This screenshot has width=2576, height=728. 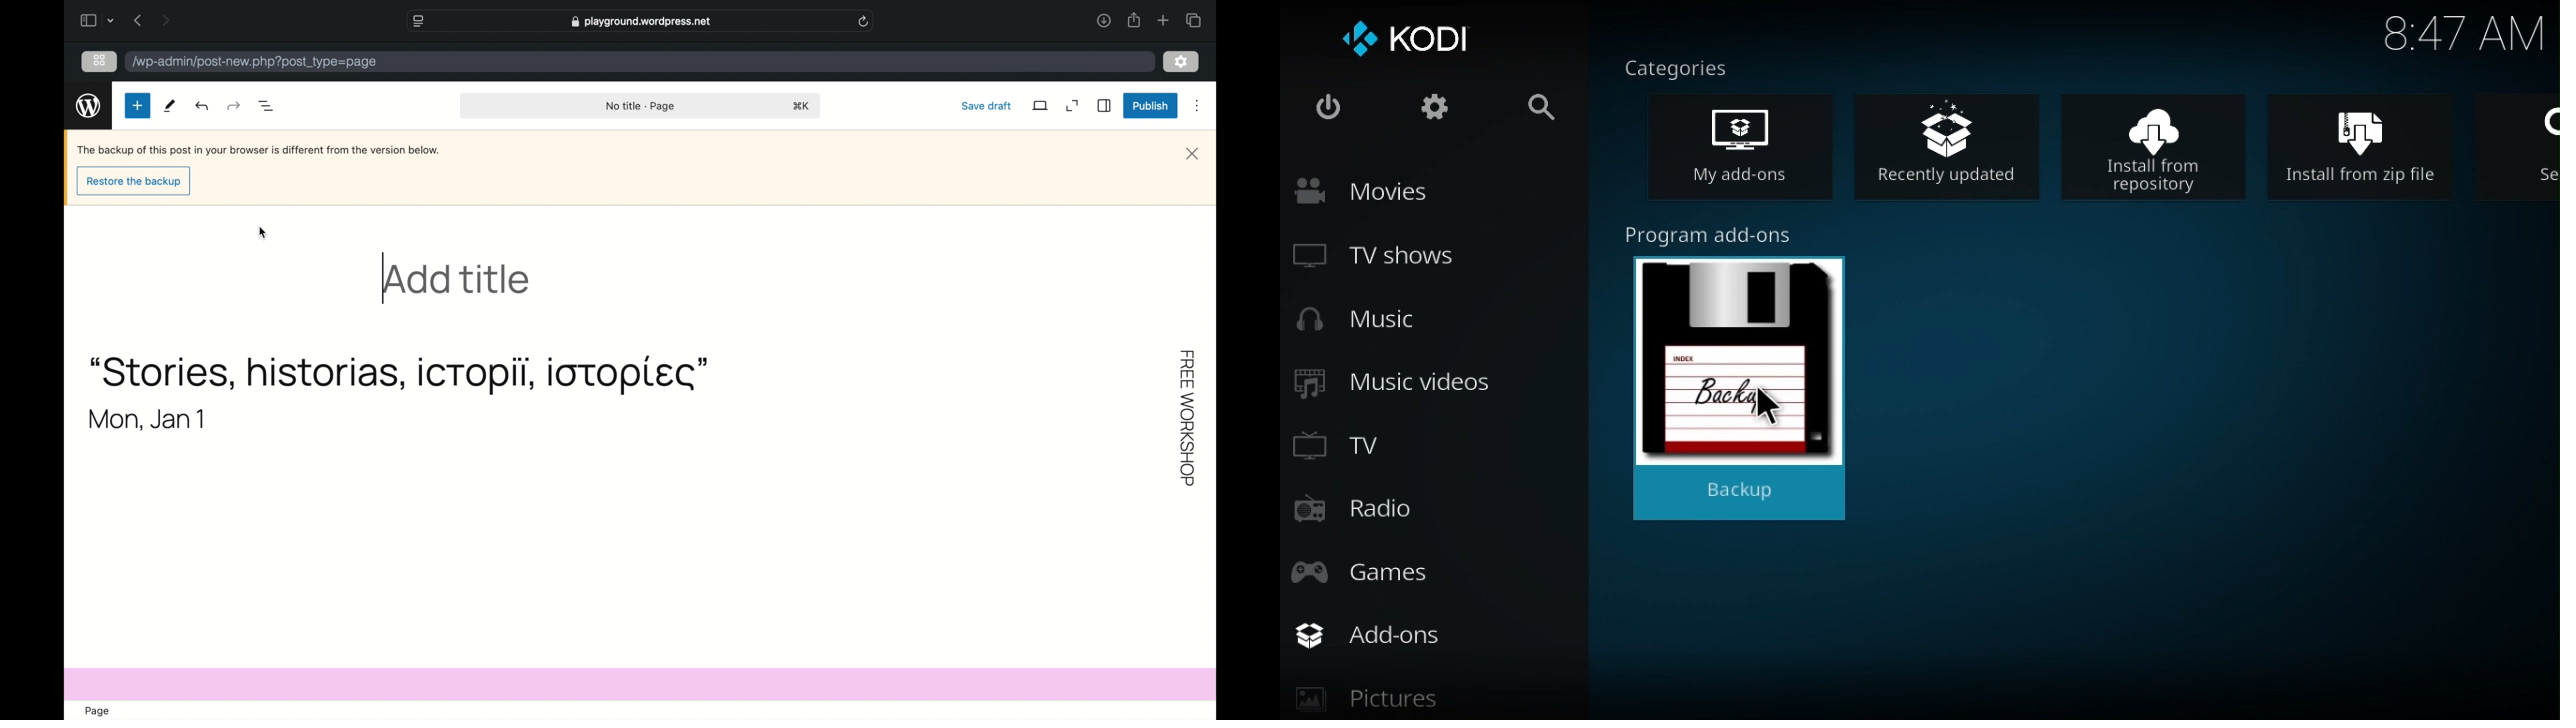 I want to click on Kodi logo, so click(x=1409, y=42).